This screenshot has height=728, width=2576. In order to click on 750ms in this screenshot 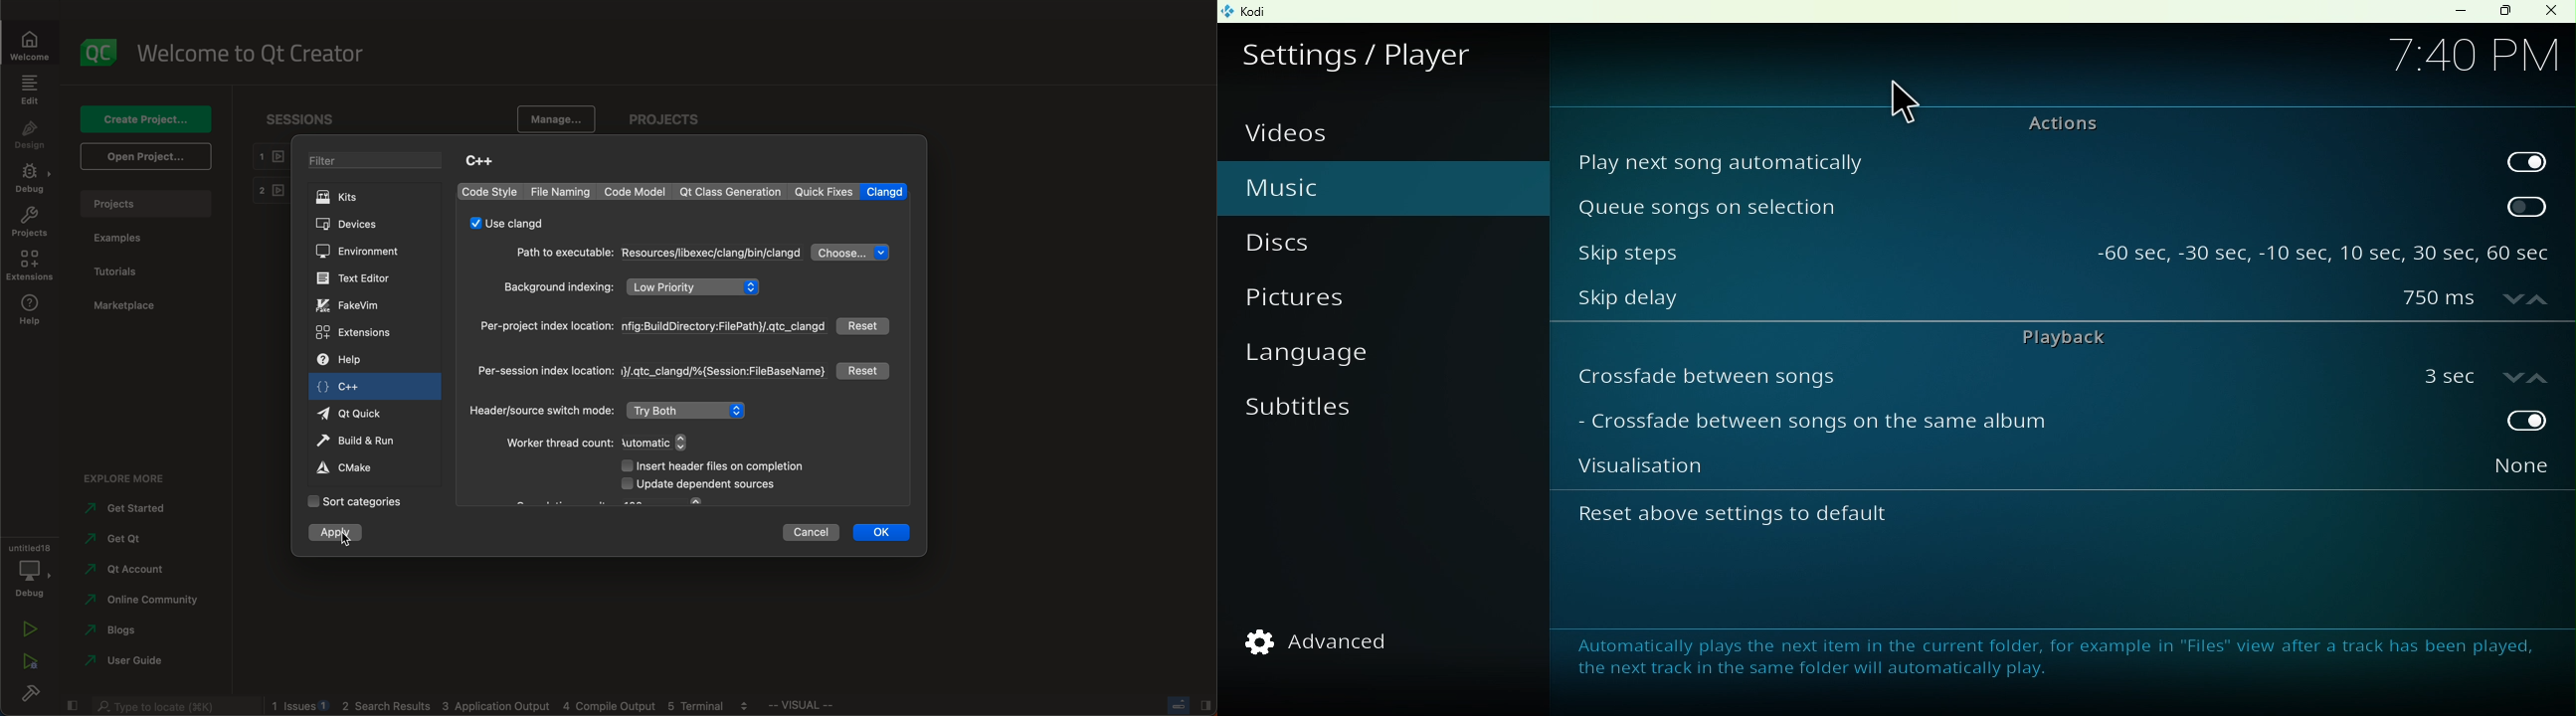, I will do `click(2476, 300)`.